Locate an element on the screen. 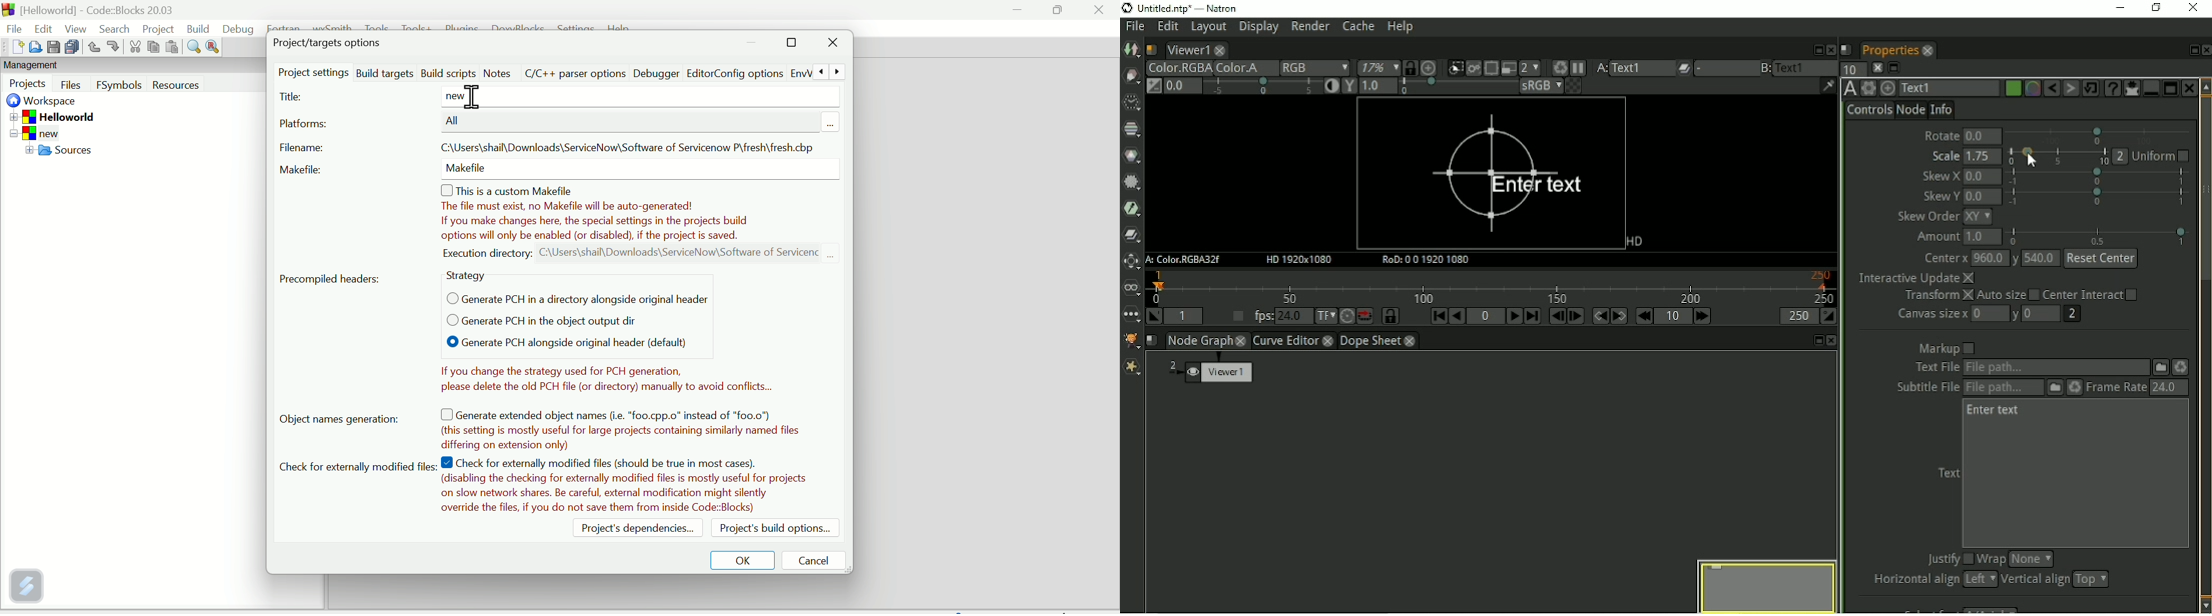  Generate PCH in the object output dir is located at coordinates (531, 320).